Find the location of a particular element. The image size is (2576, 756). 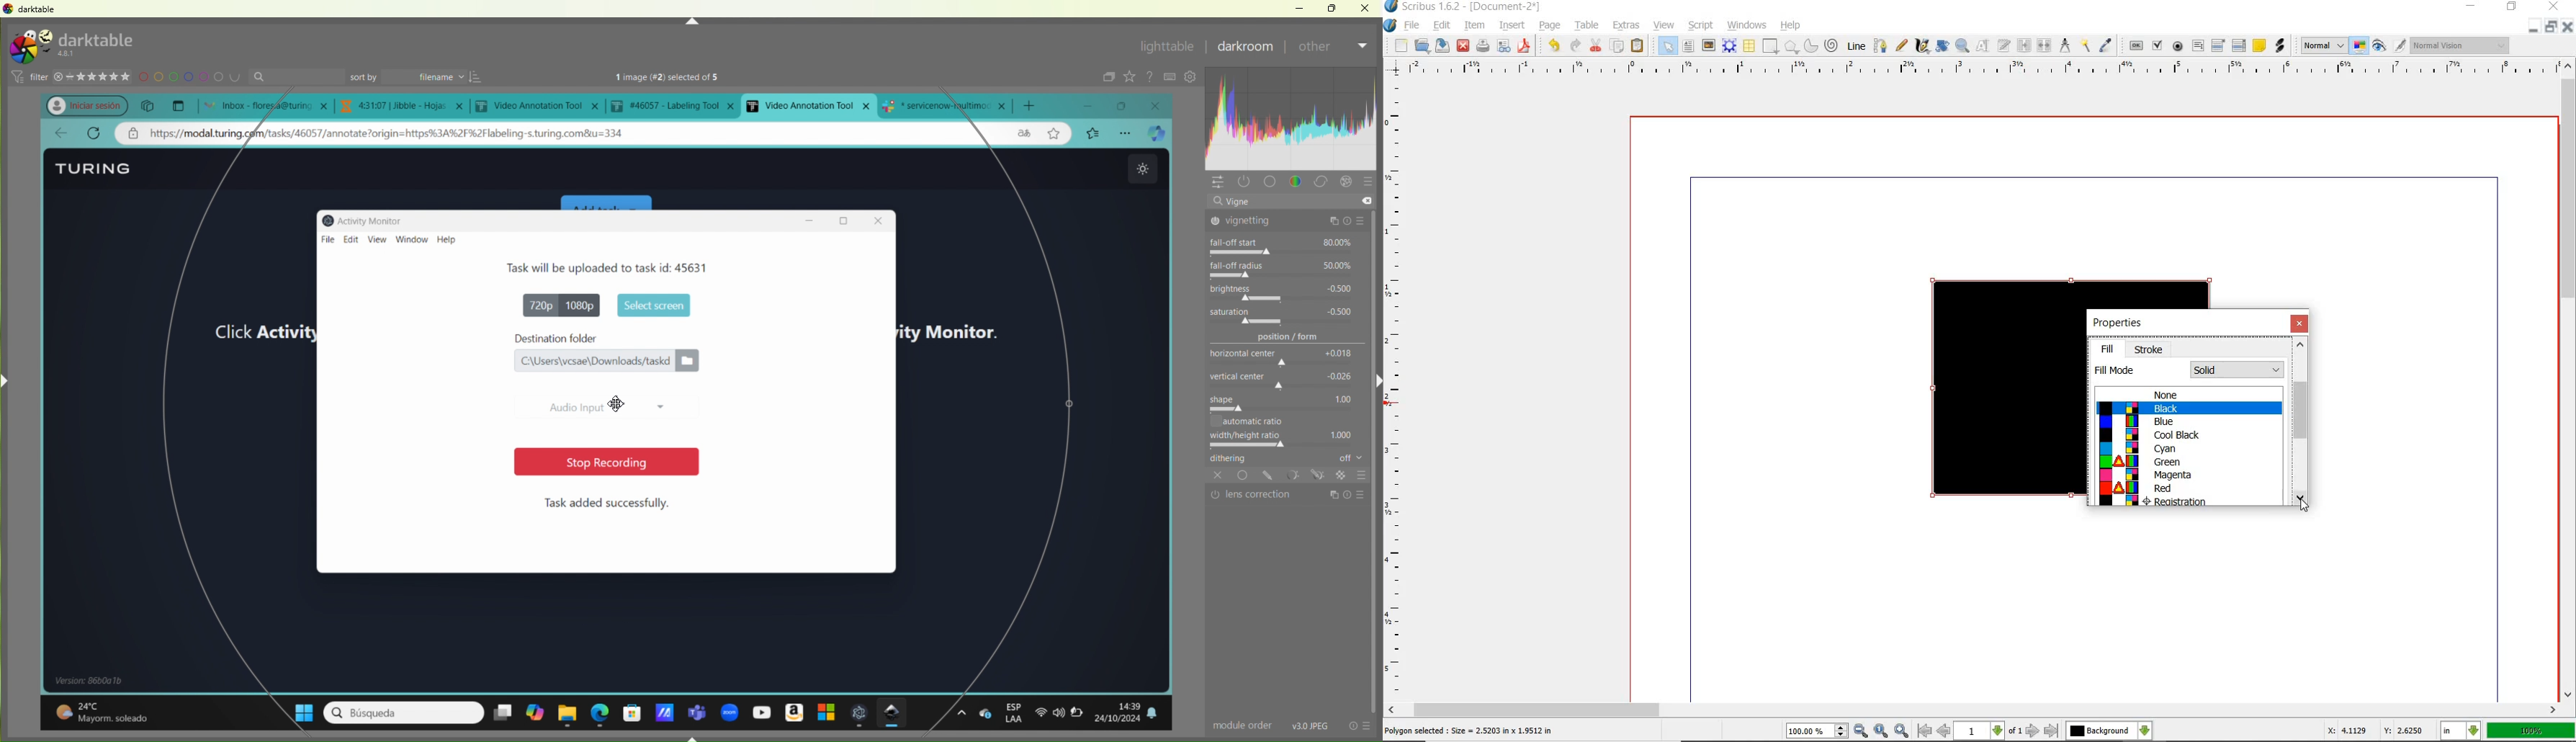

tools is located at coordinates (1275, 475).